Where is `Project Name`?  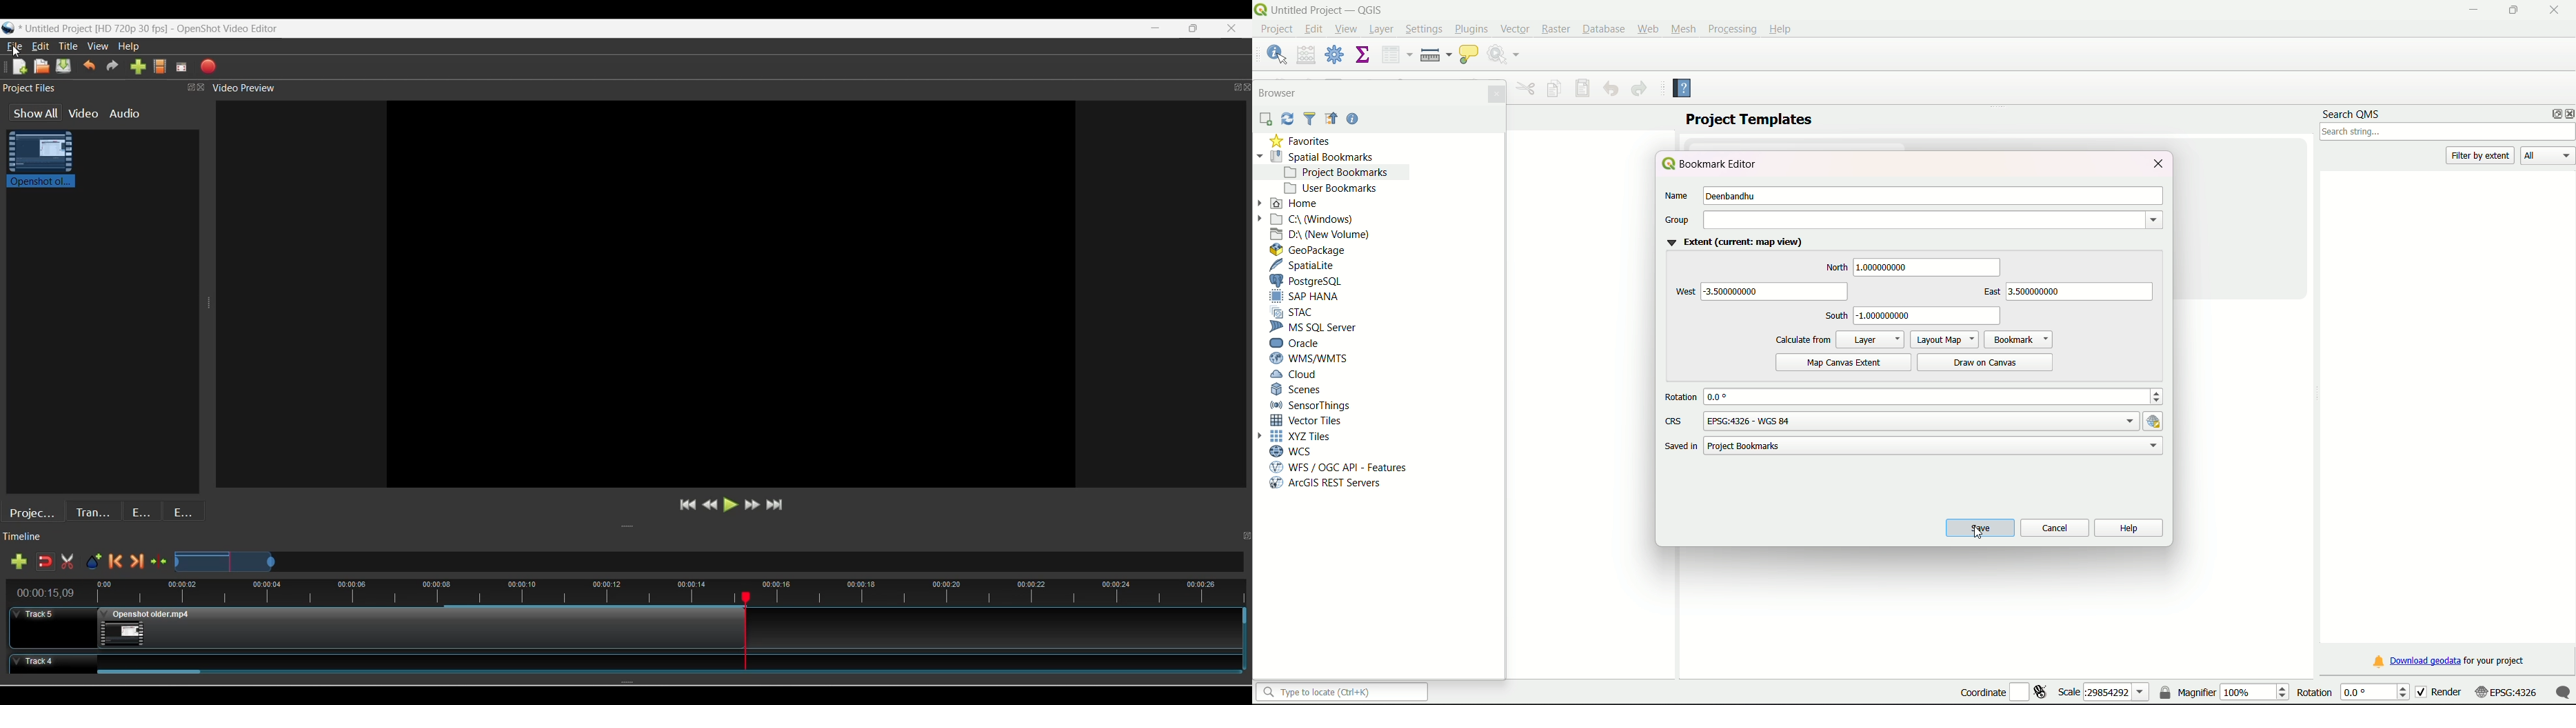
Project Name is located at coordinates (95, 29).